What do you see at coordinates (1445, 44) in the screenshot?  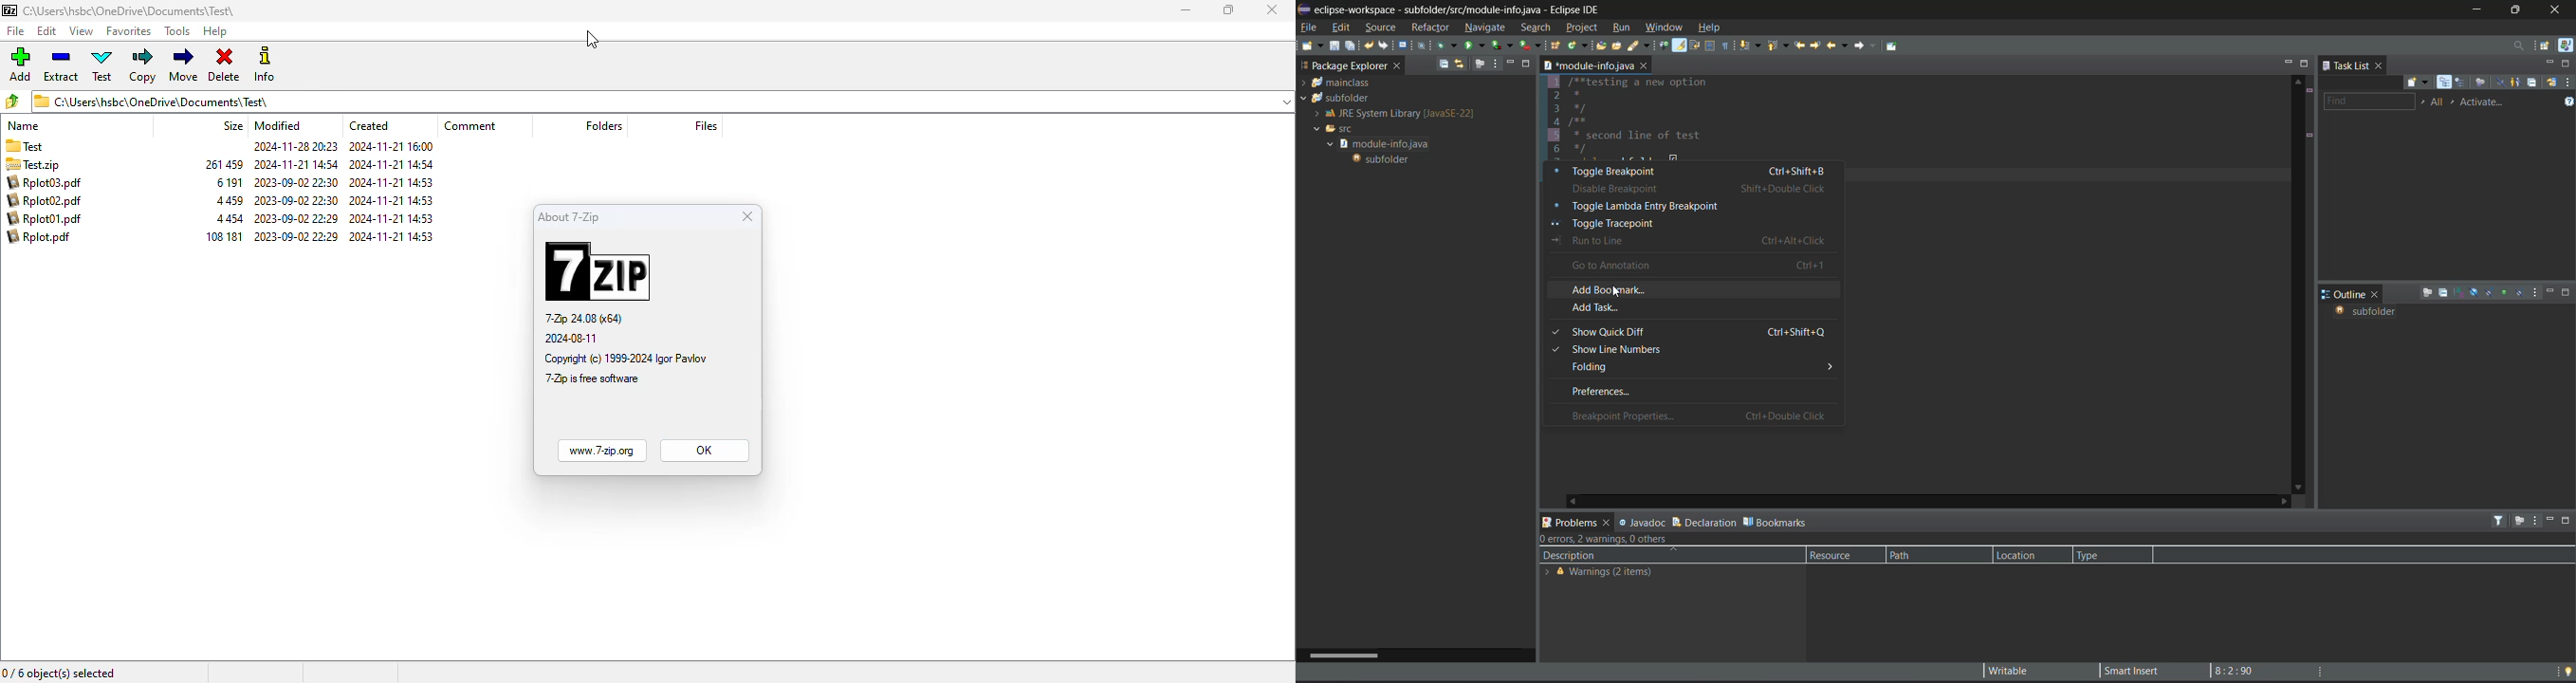 I see `debug` at bounding box center [1445, 44].